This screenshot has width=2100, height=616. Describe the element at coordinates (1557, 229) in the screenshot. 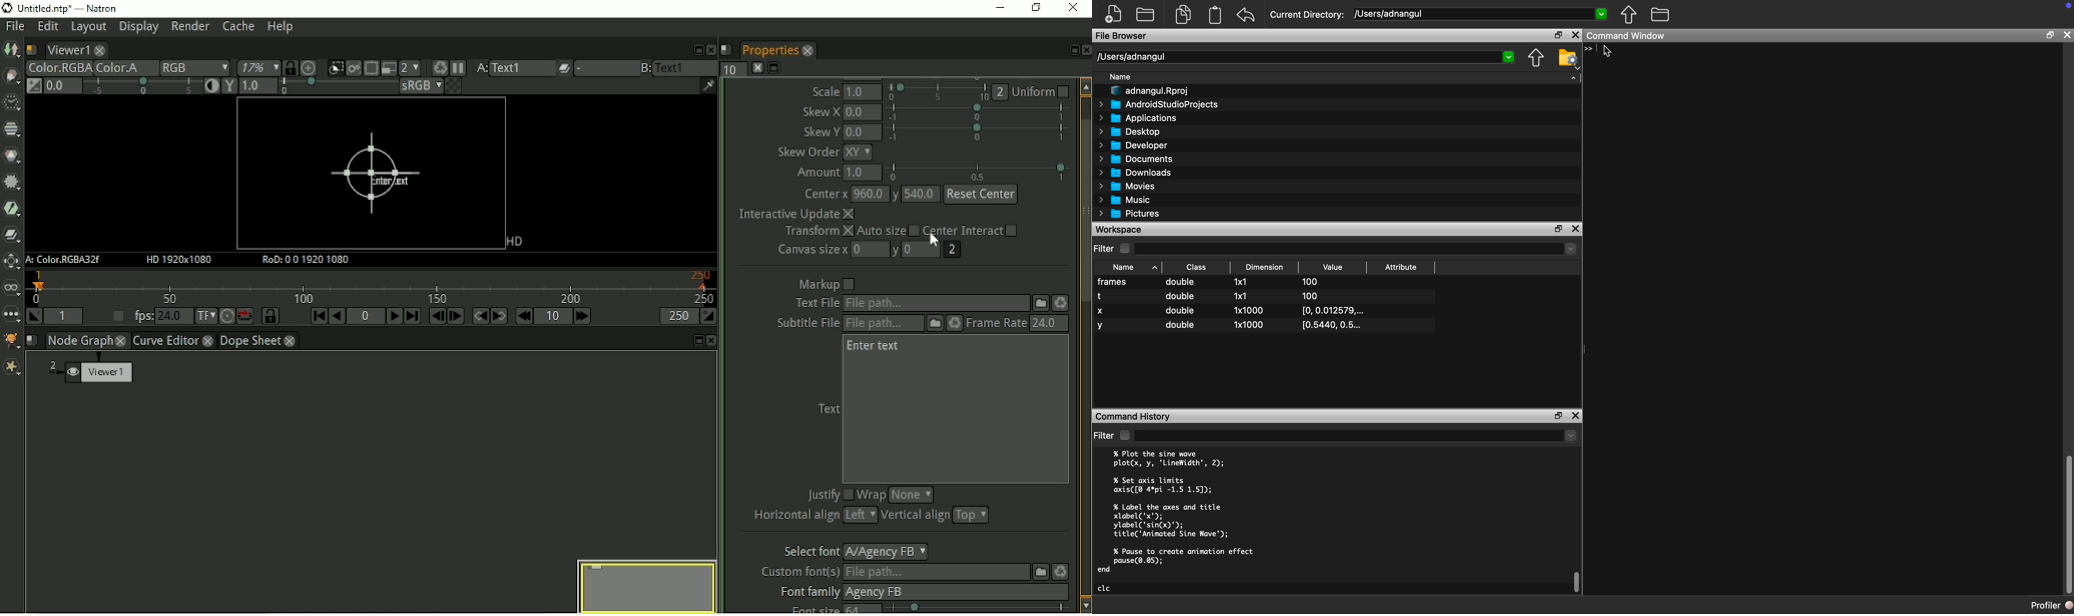

I see `Restore Down` at that location.